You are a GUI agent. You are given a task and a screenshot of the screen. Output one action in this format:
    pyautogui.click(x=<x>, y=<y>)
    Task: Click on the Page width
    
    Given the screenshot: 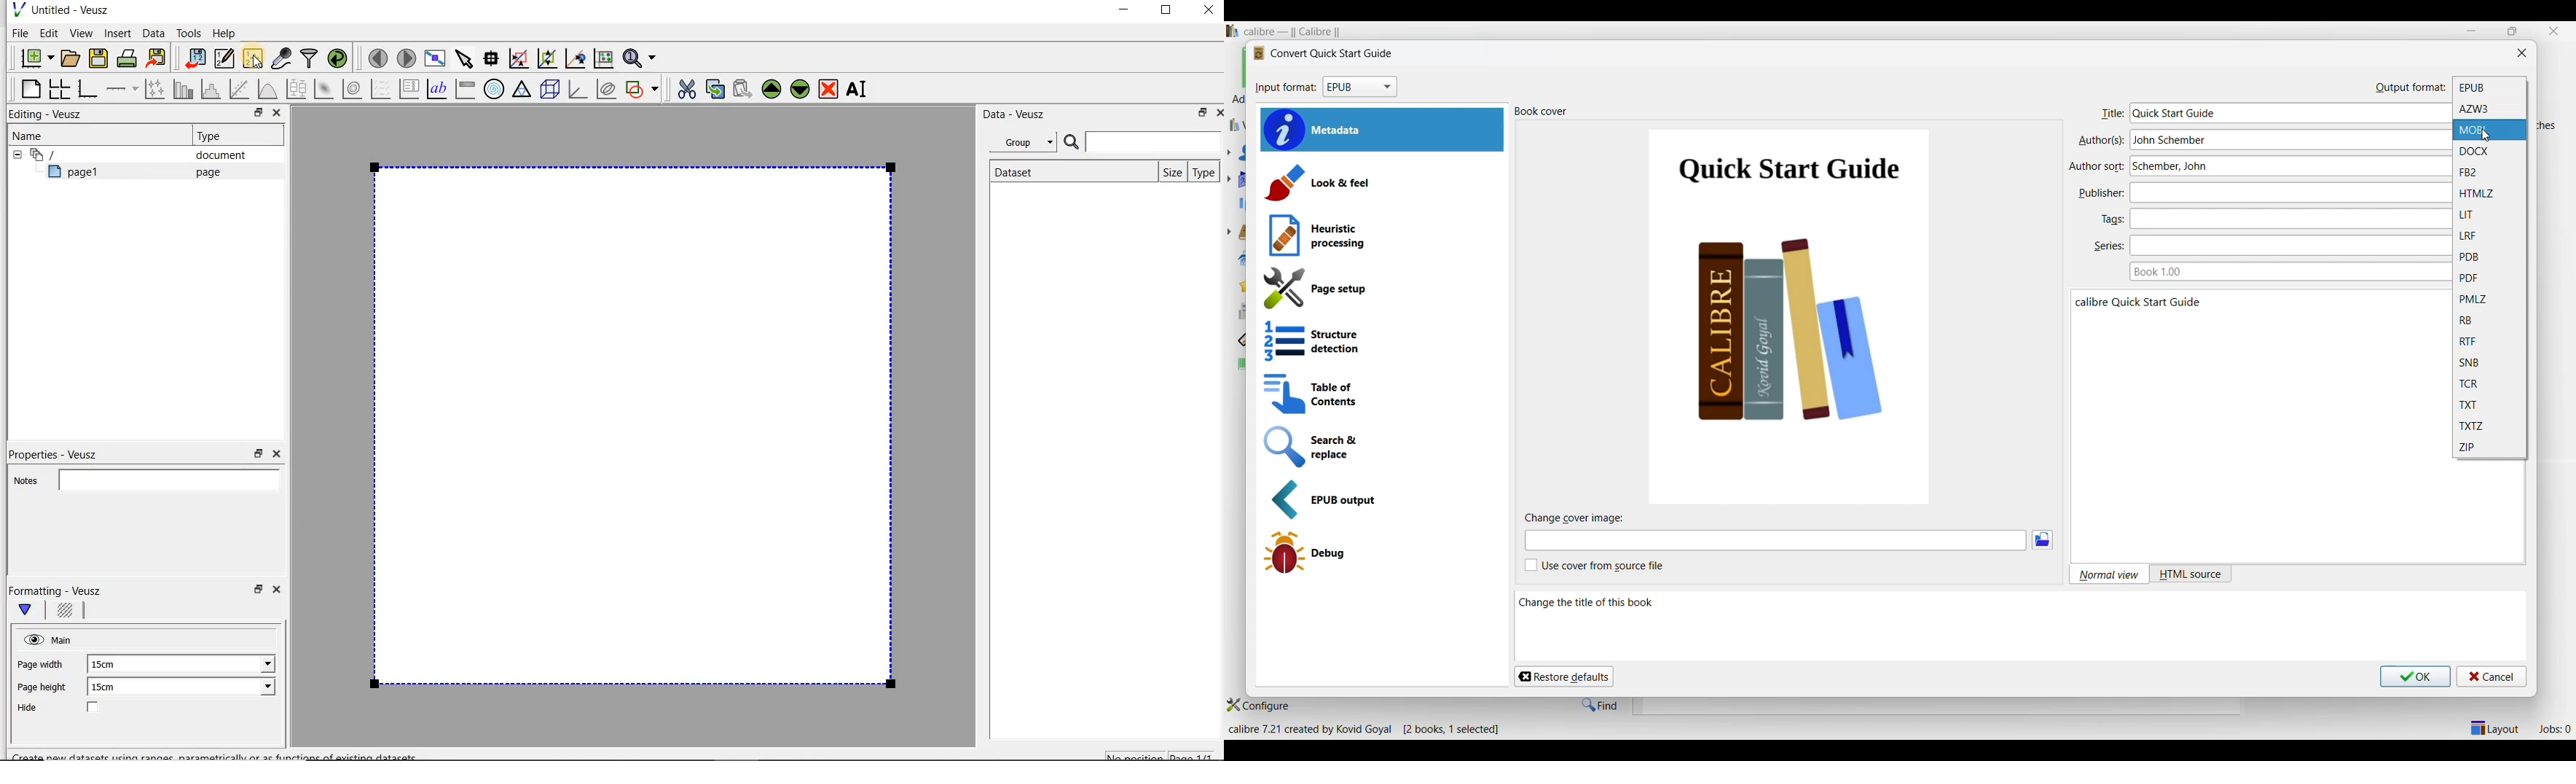 What is the action you would take?
    pyautogui.click(x=41, y=662)
    